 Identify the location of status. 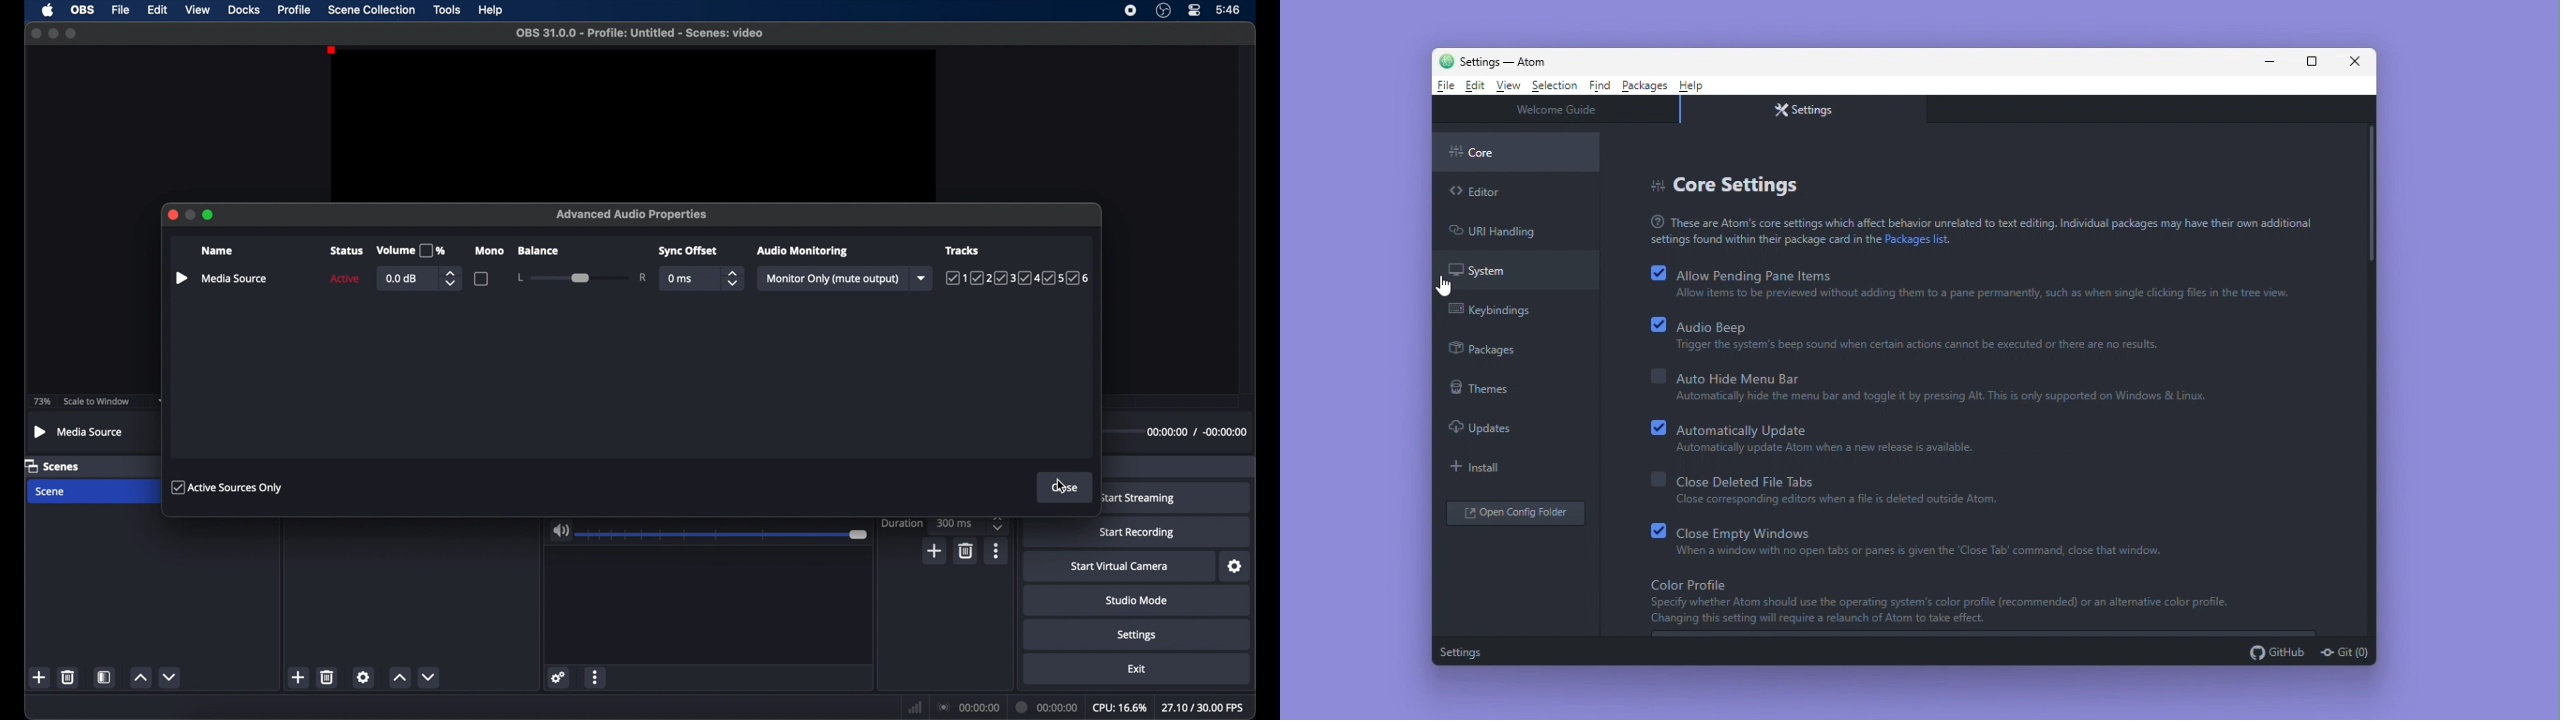
(347, 251).